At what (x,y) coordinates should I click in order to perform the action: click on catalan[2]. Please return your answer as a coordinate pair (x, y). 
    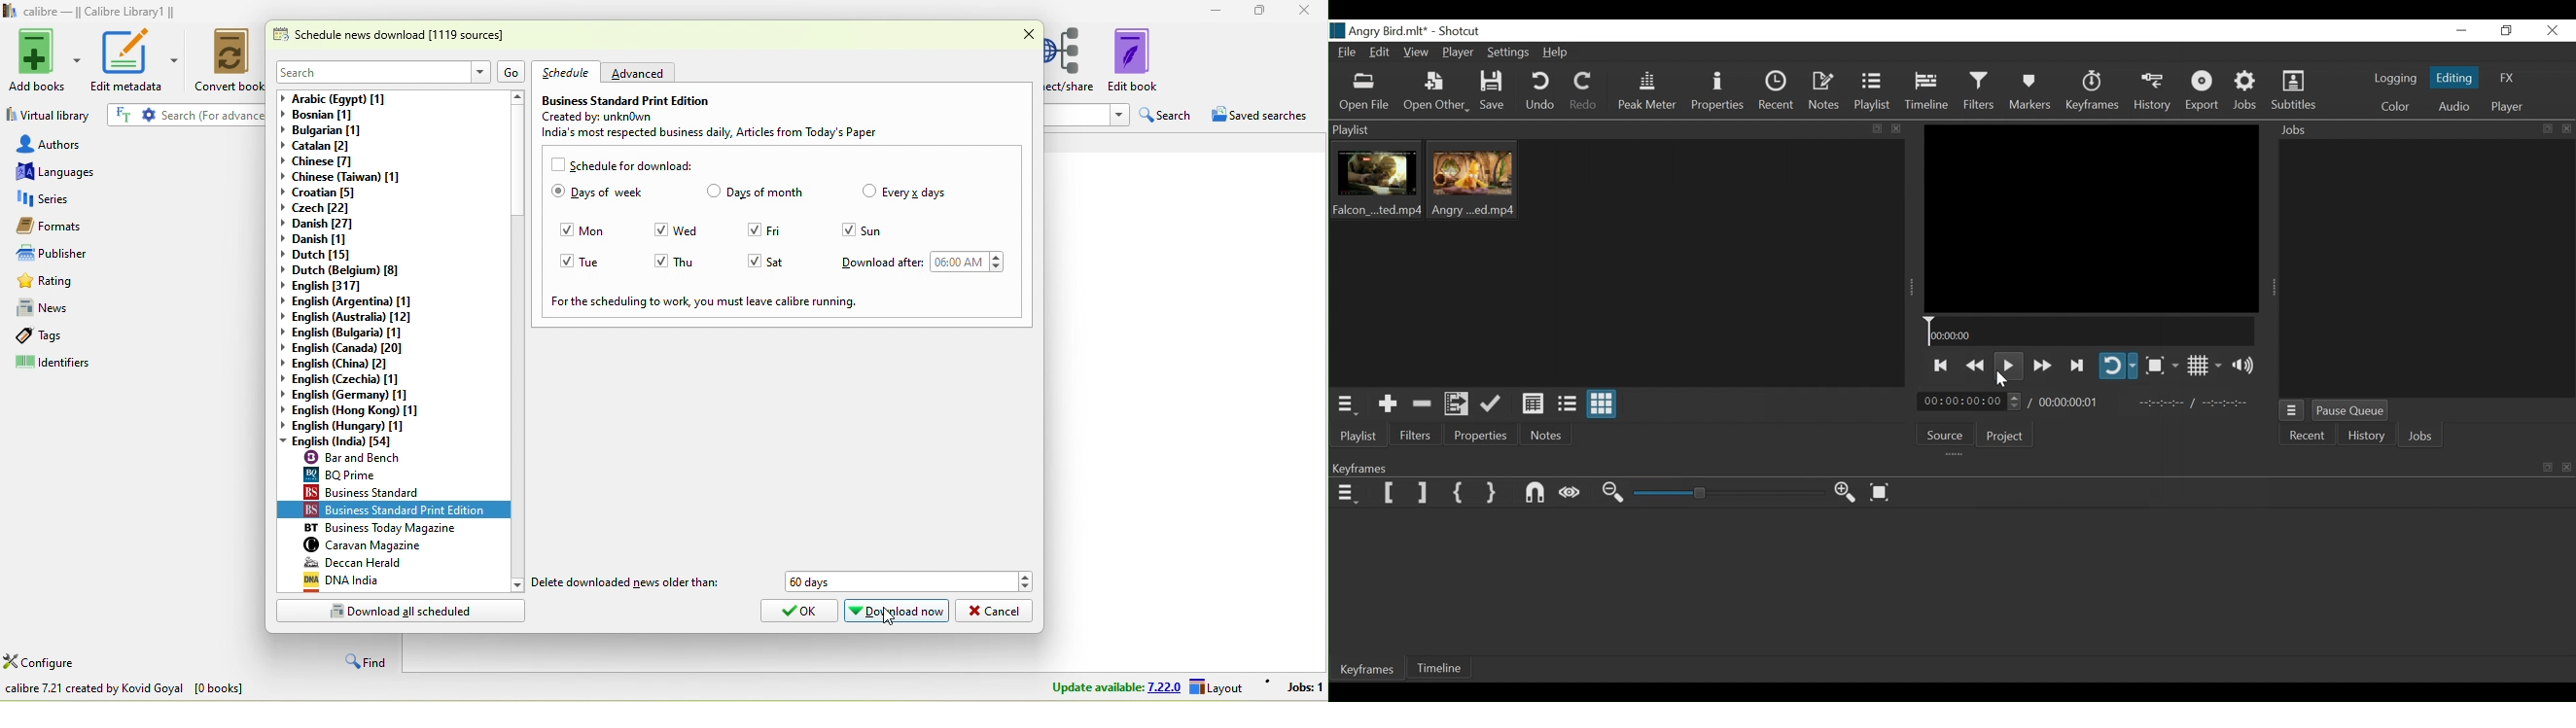
    Looking at the image, I should click on (333, 148).